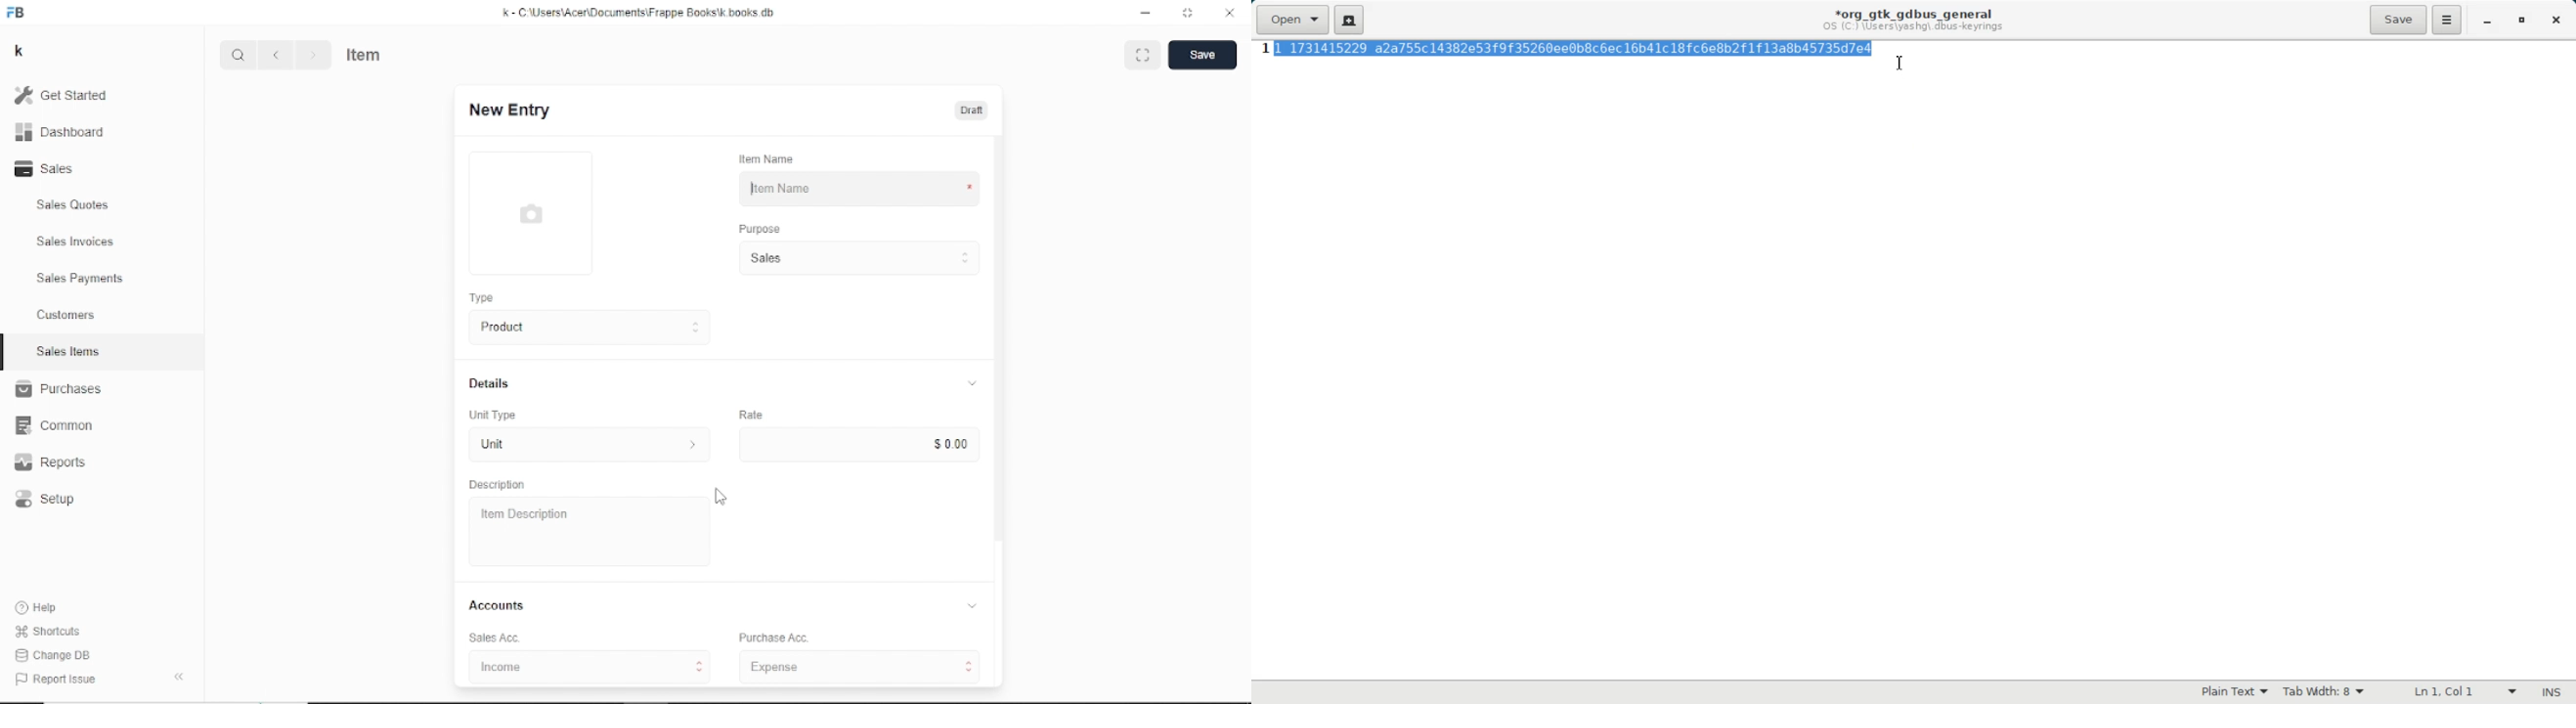 The height and width of the screenshot is (728, 2576). What do you see at coordinates (758, 228) in the screenshot?
I see `Purpose` at bounding box center [758, 228].